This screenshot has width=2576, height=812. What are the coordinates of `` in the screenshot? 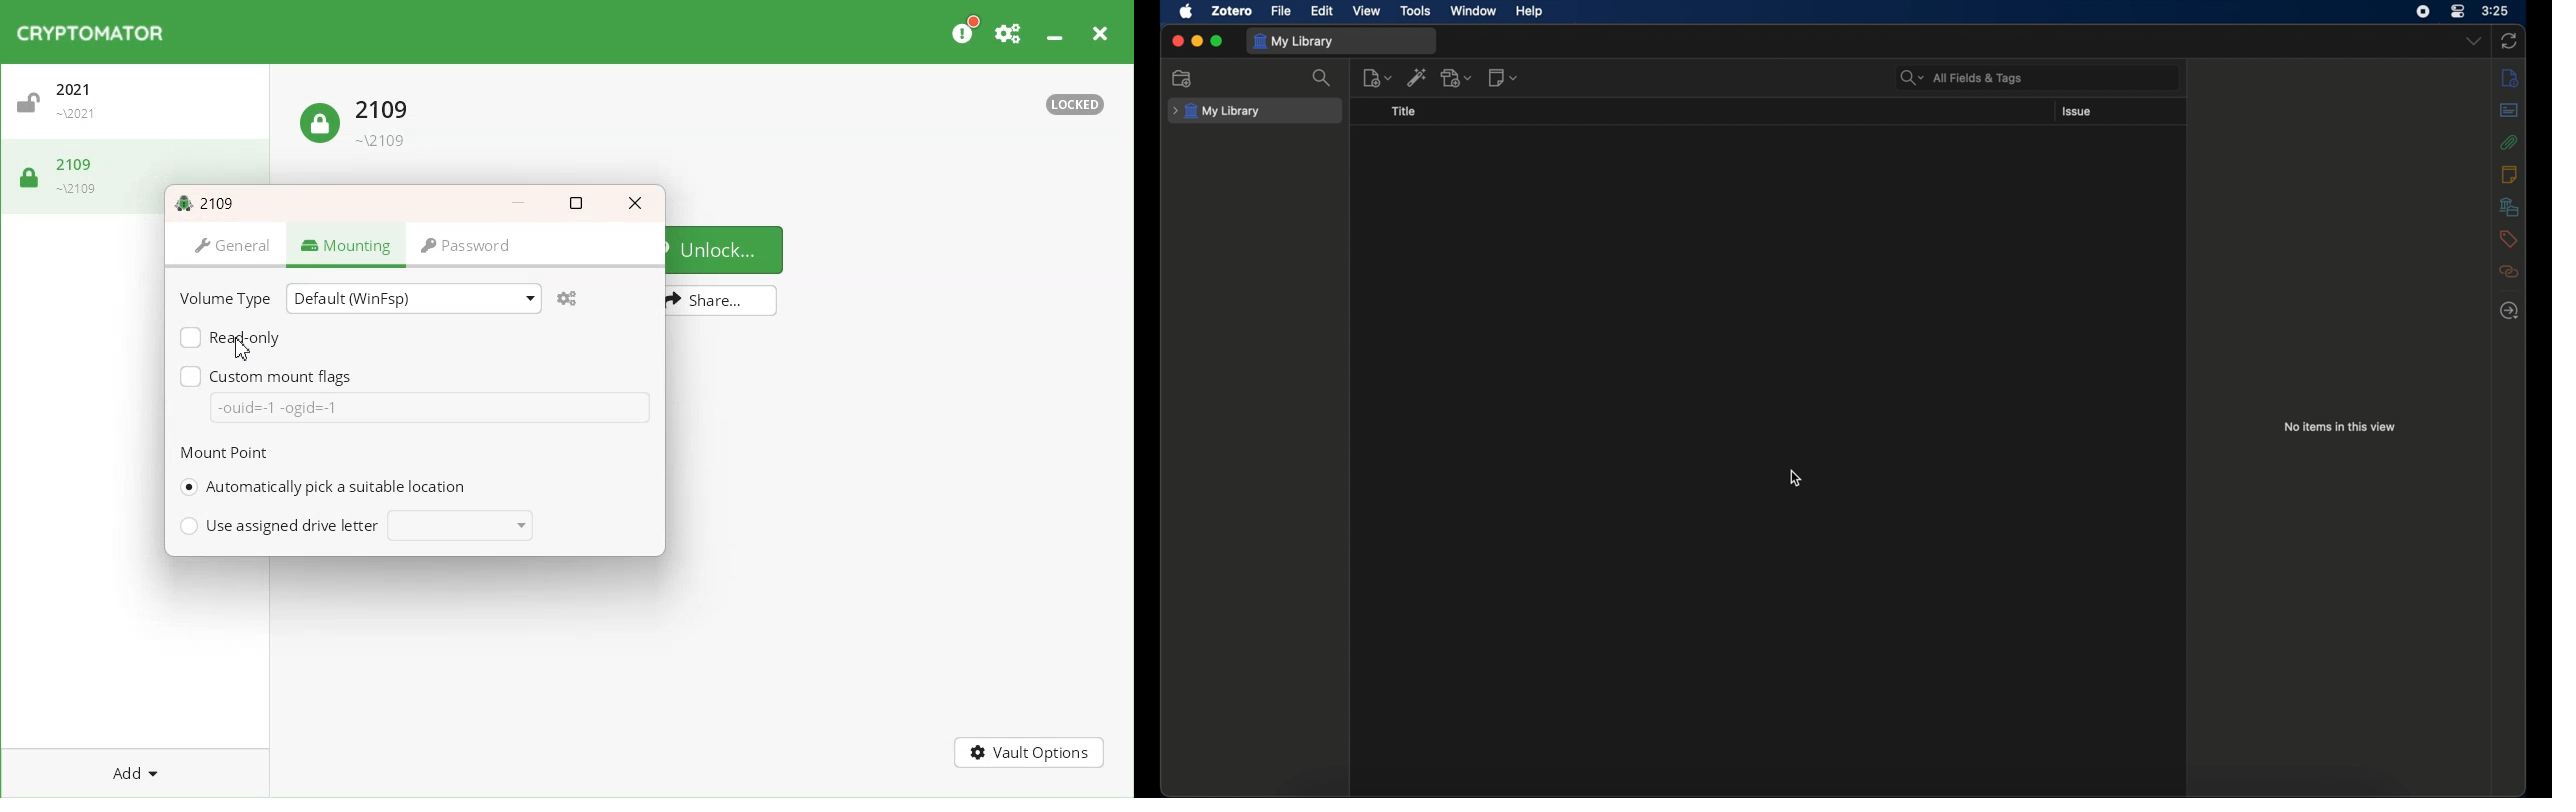 It's located at (2510, 78).